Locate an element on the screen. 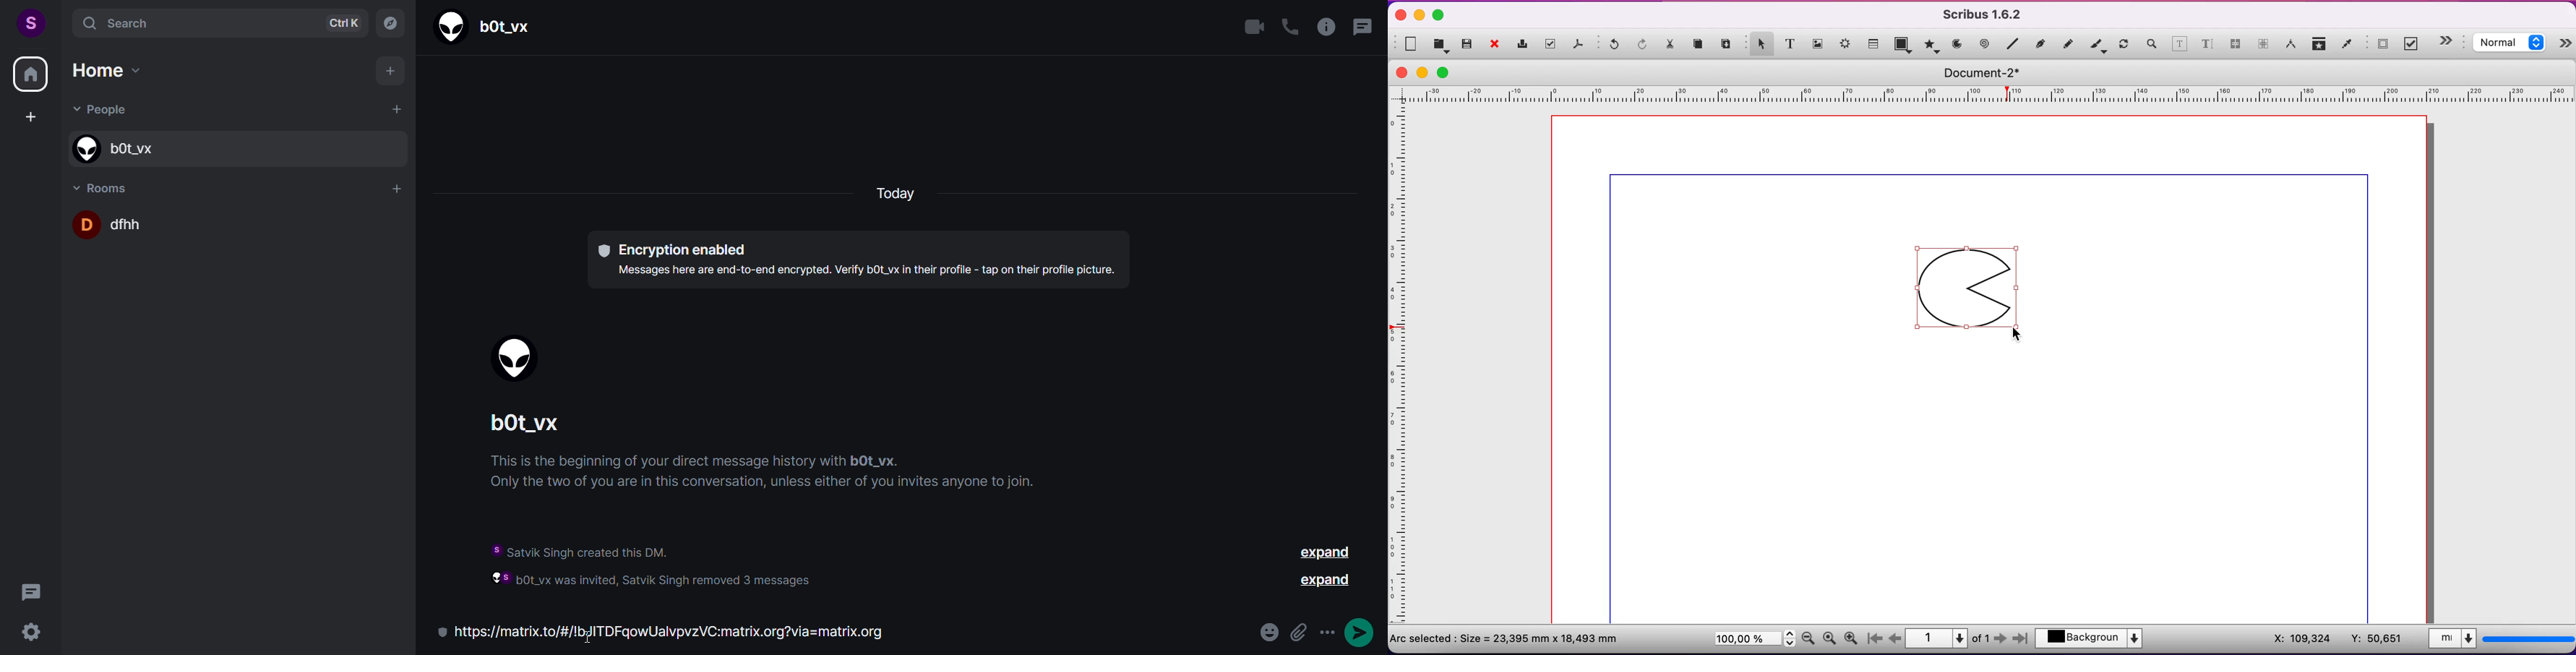 The height and width of the screenshot is (672, 2576). freehand line is located at coordinates (2069, 43).